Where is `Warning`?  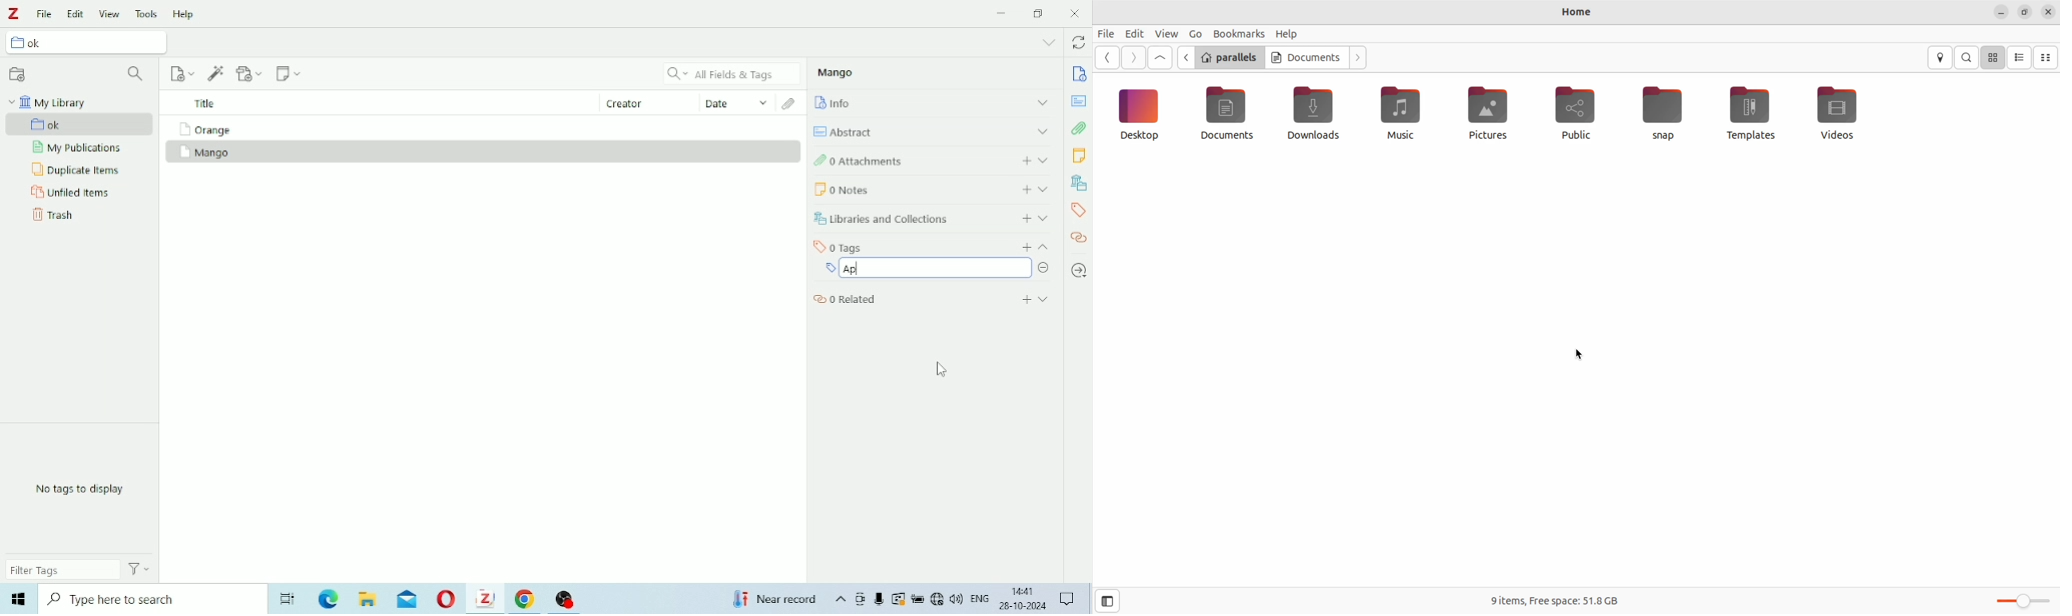 Warning is located at coordinates (898, 599).